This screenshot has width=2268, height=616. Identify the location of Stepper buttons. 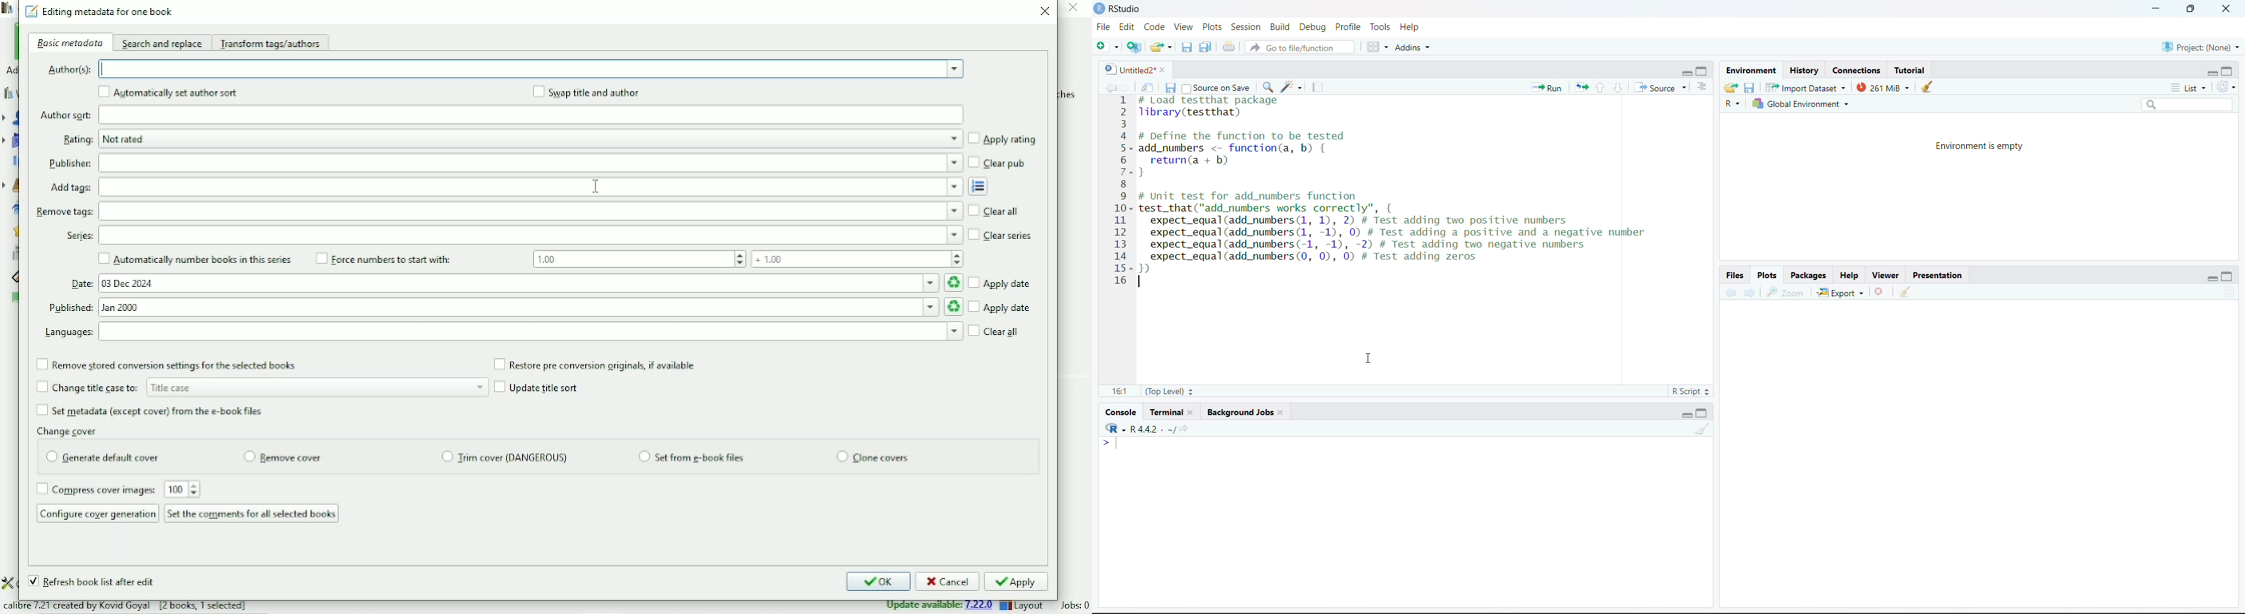
(1194, 391).